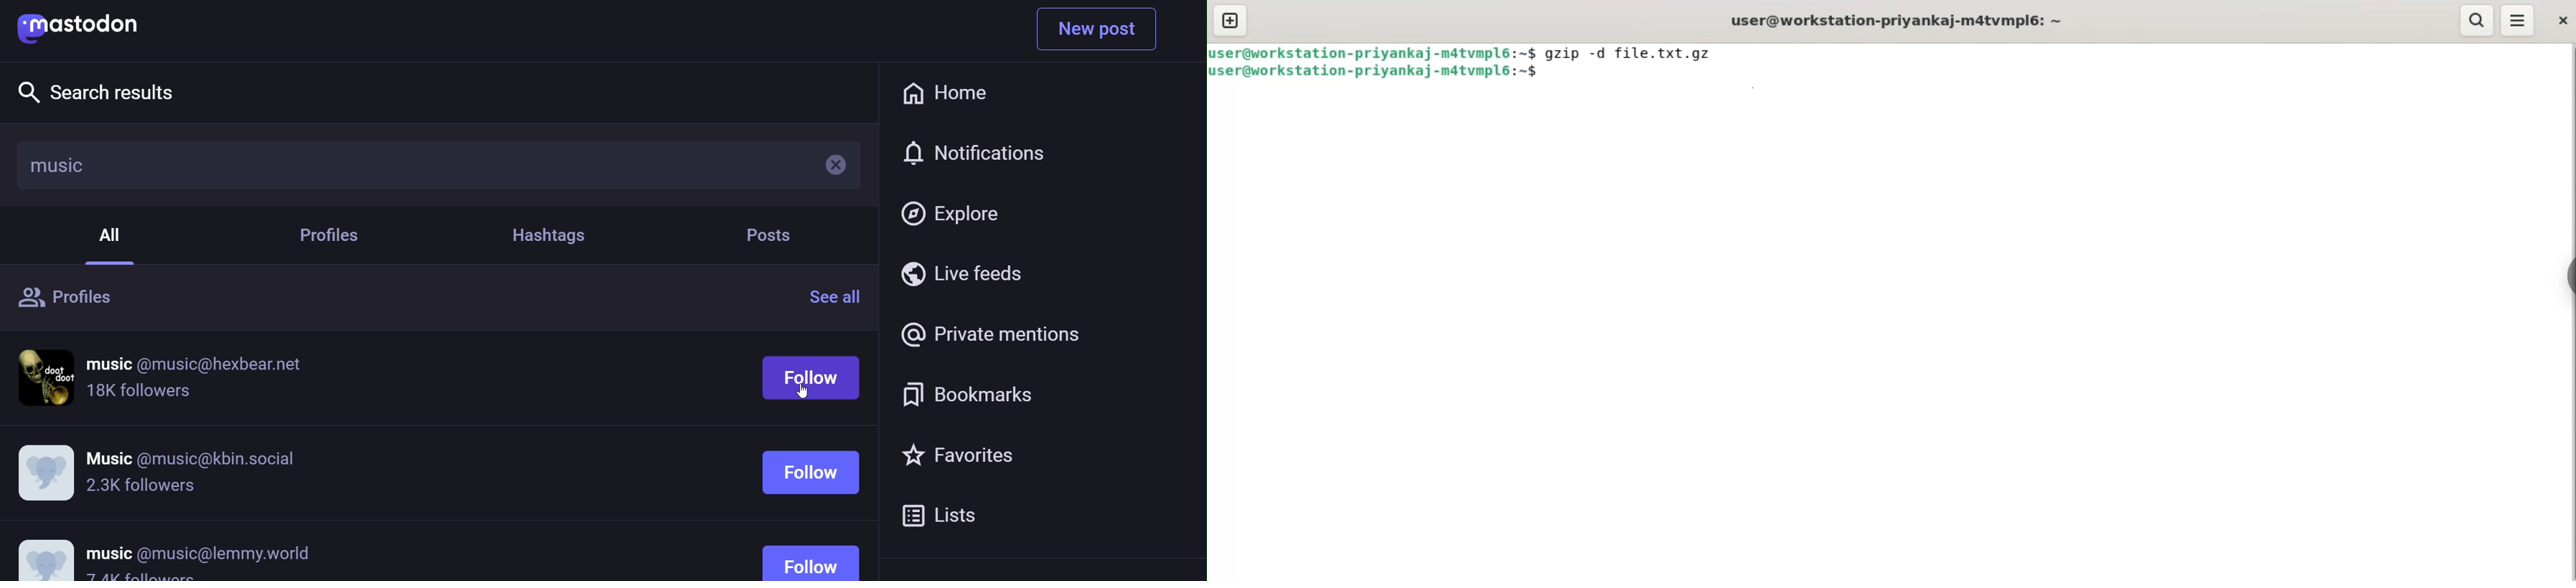  Describe the element at coordinates (828, 167) in the screenshot. I see ` remove text` at that location.